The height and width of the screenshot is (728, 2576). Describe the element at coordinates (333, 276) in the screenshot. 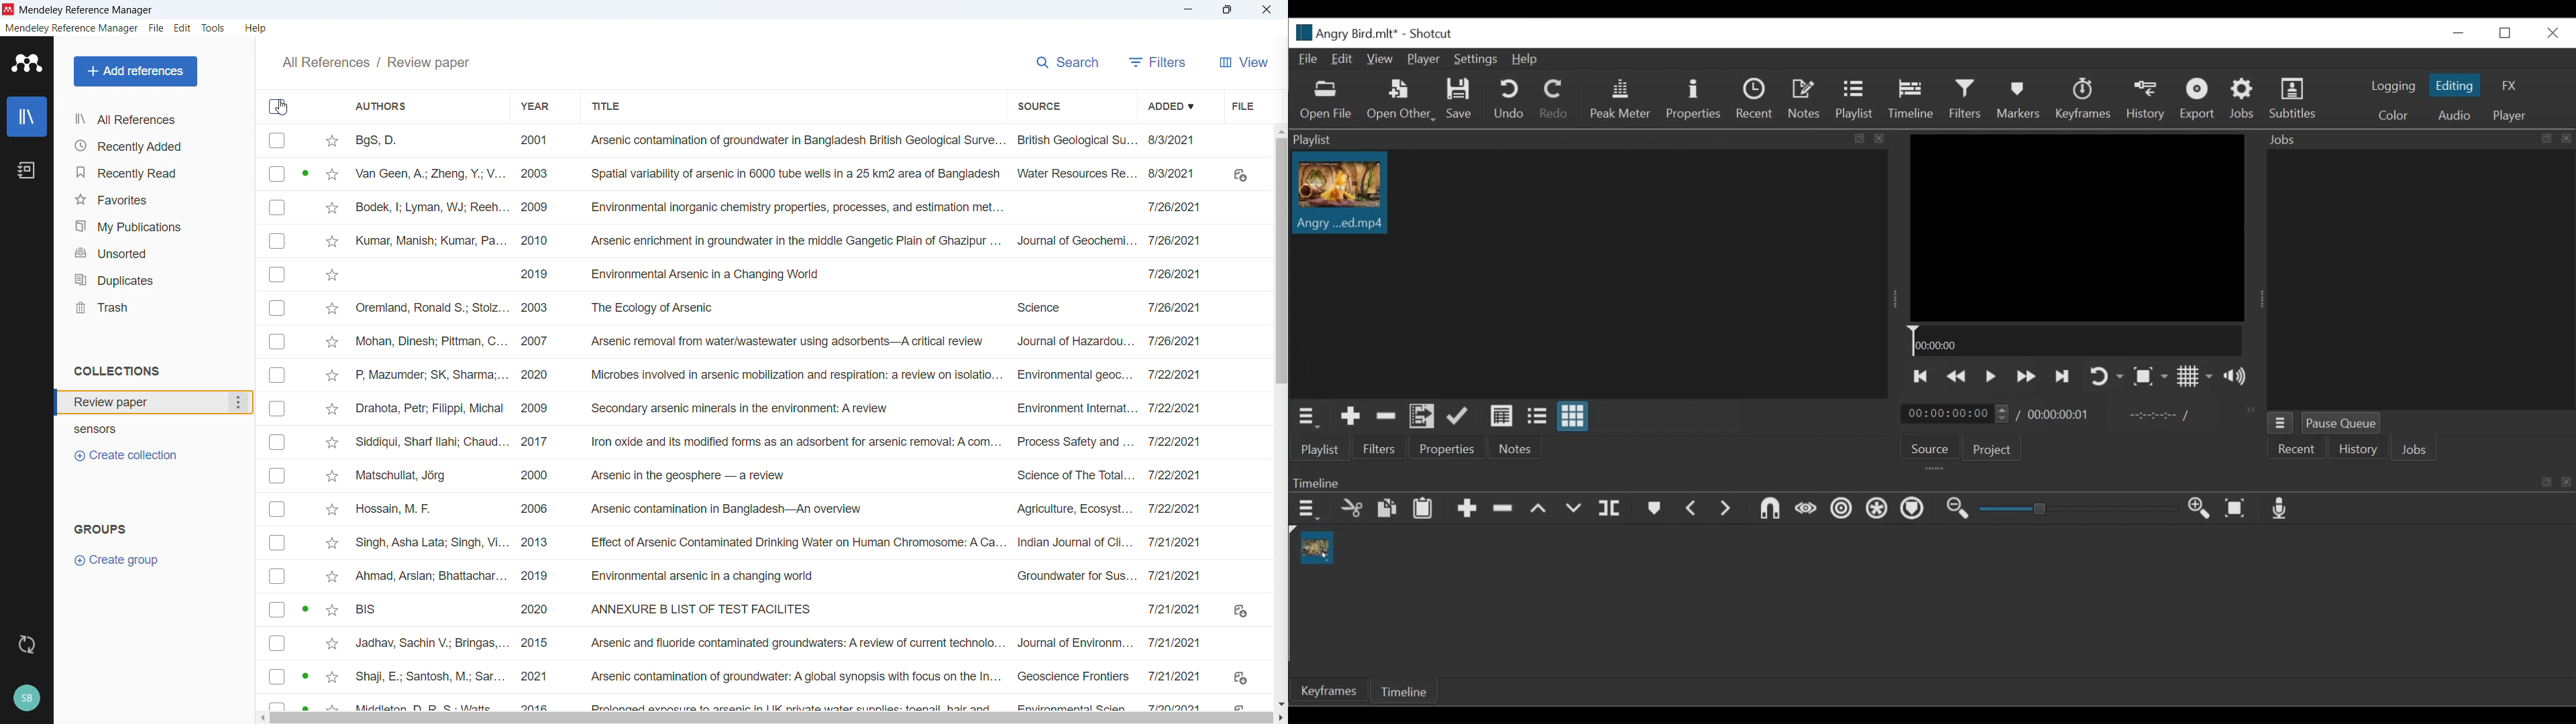

I see `Star mark respective publication` at that location.